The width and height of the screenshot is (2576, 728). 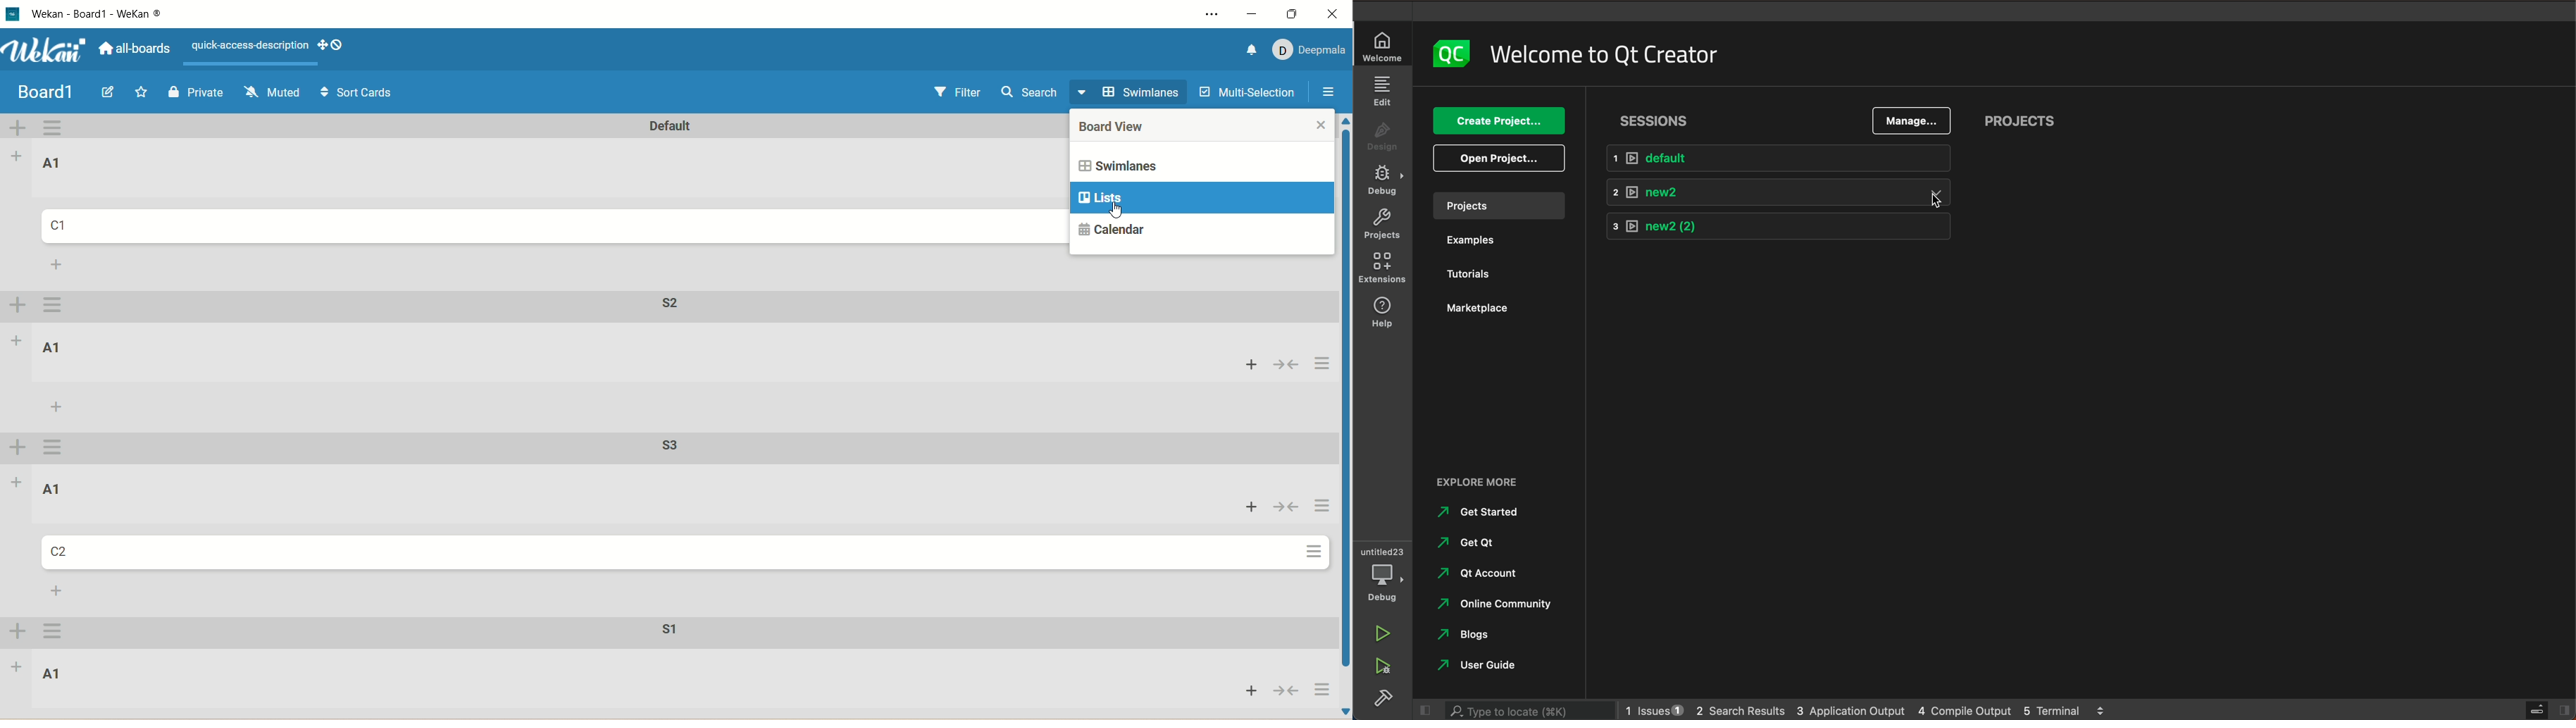 What do you see at coordinates (1383, 181) in the screenshot?
I see `debug` at bounding box center [1383, 181].